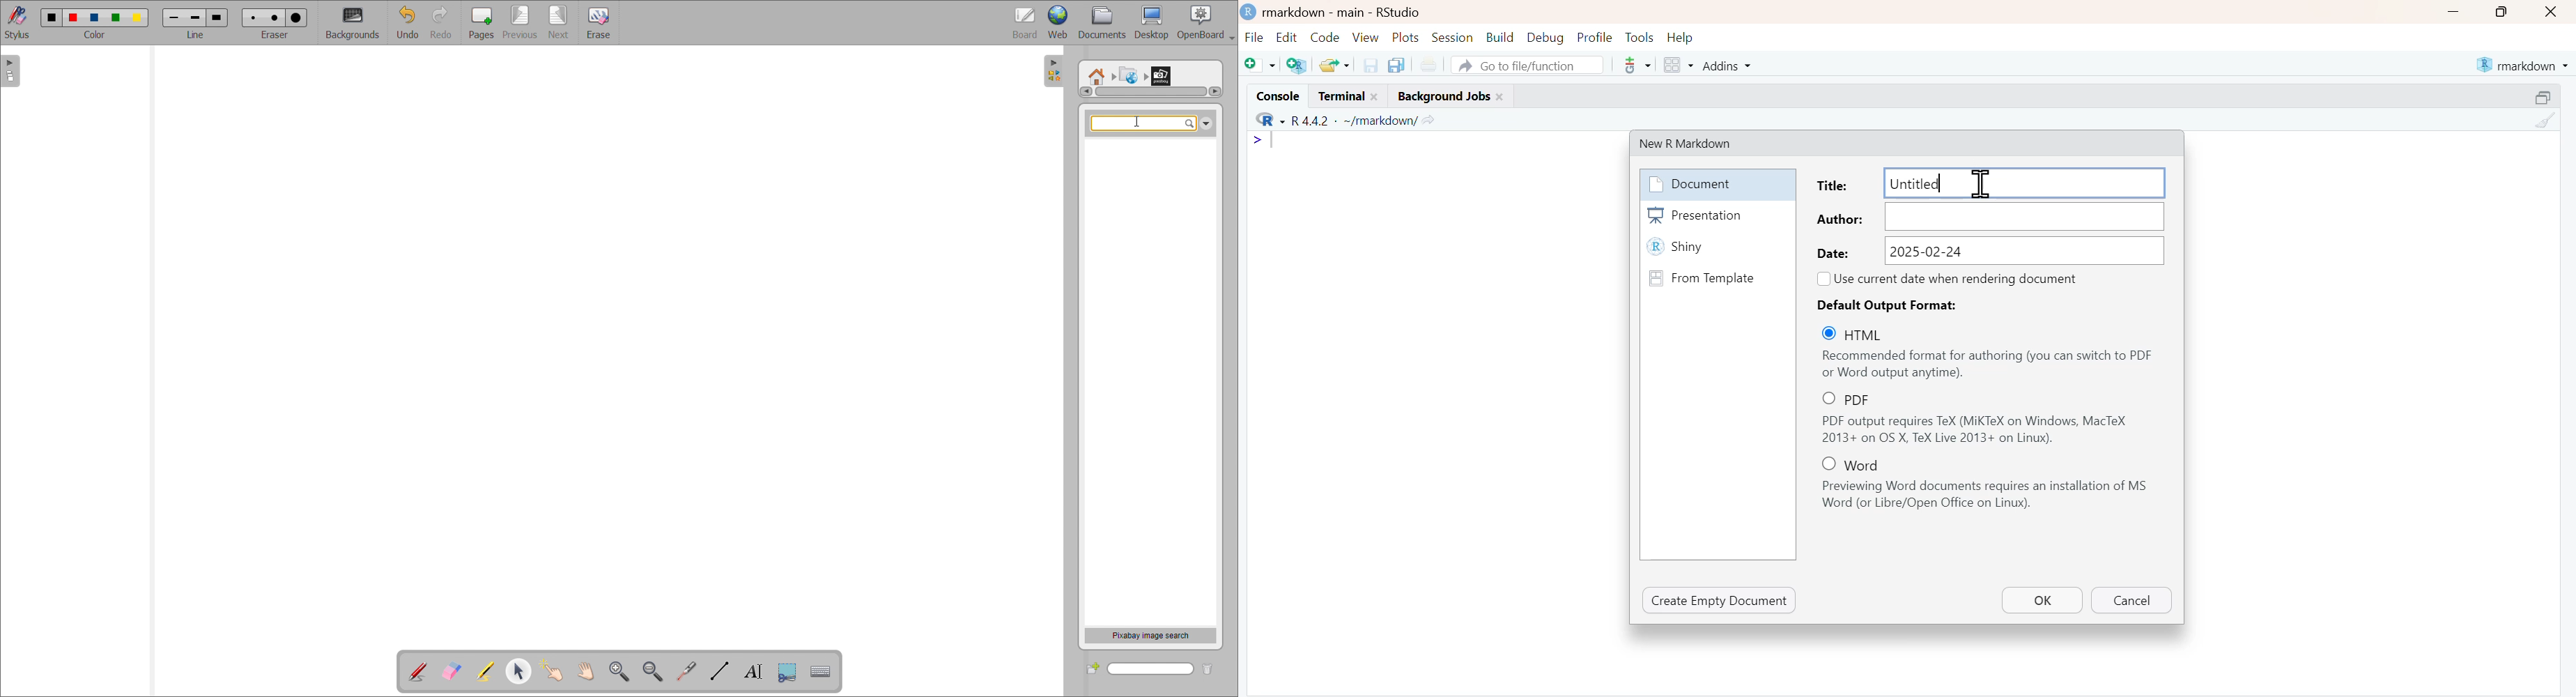  What do you see at coordinates (1255, 38) in the screenshot?
I see `File` at bounding box center [1255, 38].